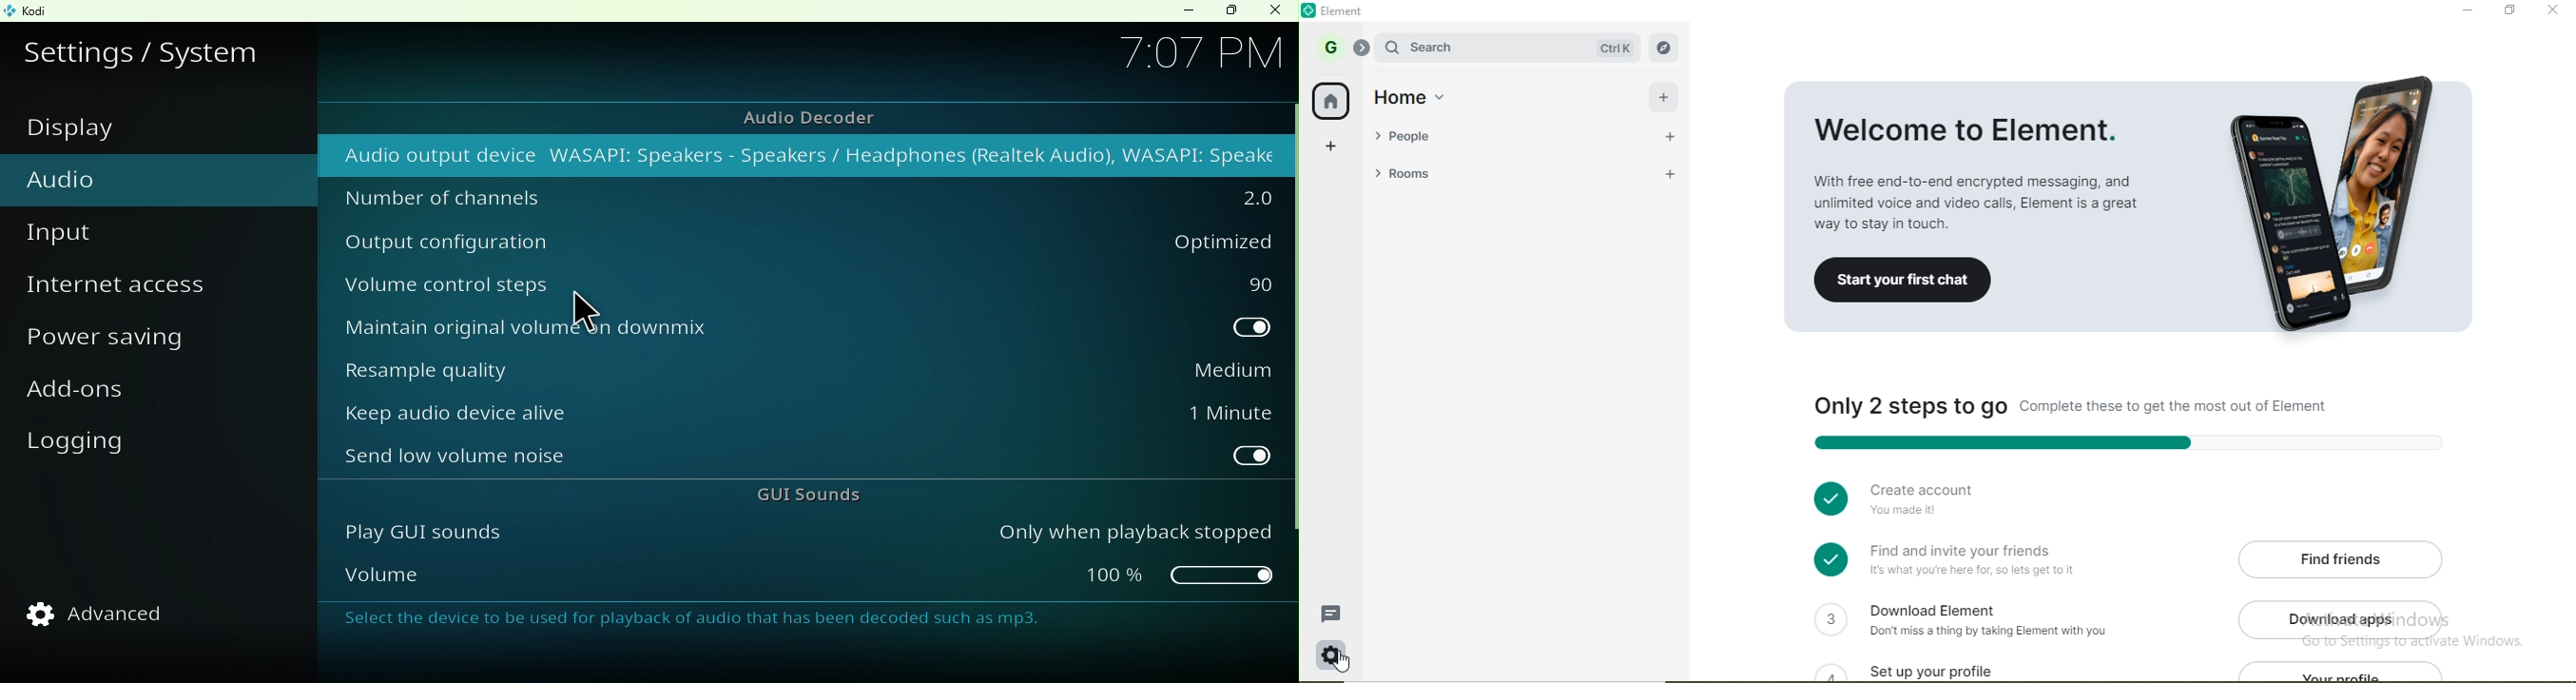 The image size is (2576, 700). Describe the element at coordinates (1666, 135) in the screenshot. I see `add people` at that location.